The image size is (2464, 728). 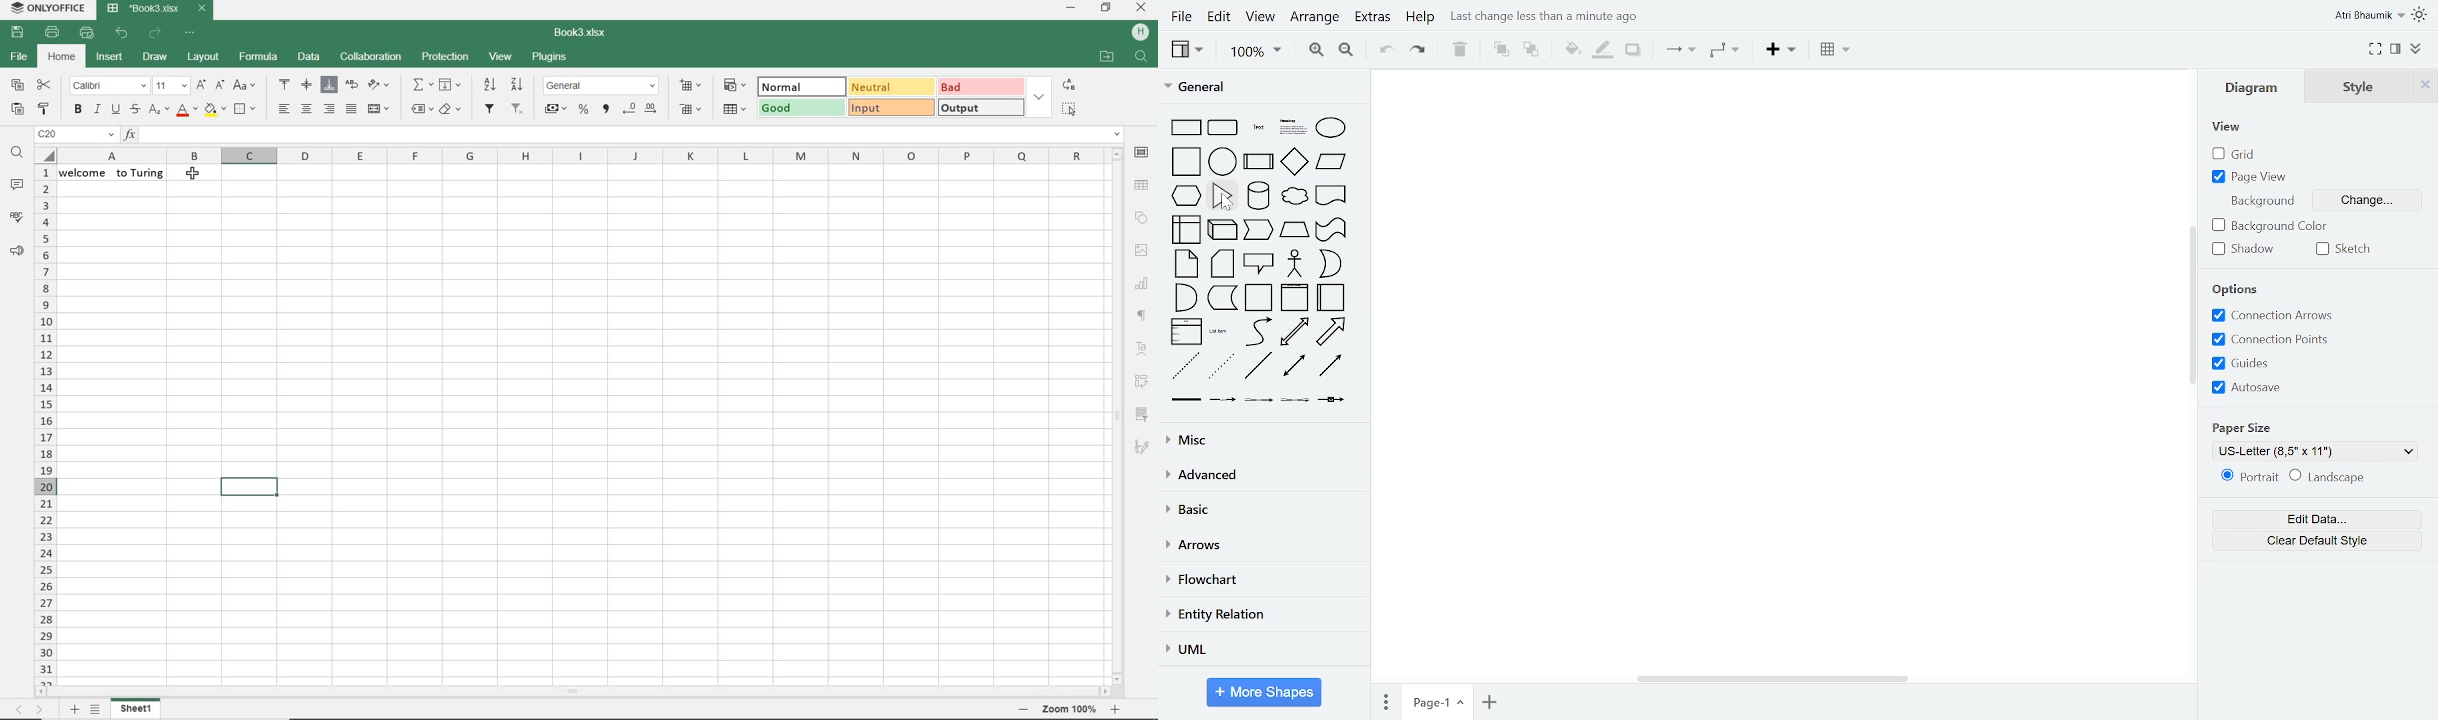 What do you see at coordinates (1261, 614) in the screenshot?
I see `entity relation` at bounding box center [1261, 614].